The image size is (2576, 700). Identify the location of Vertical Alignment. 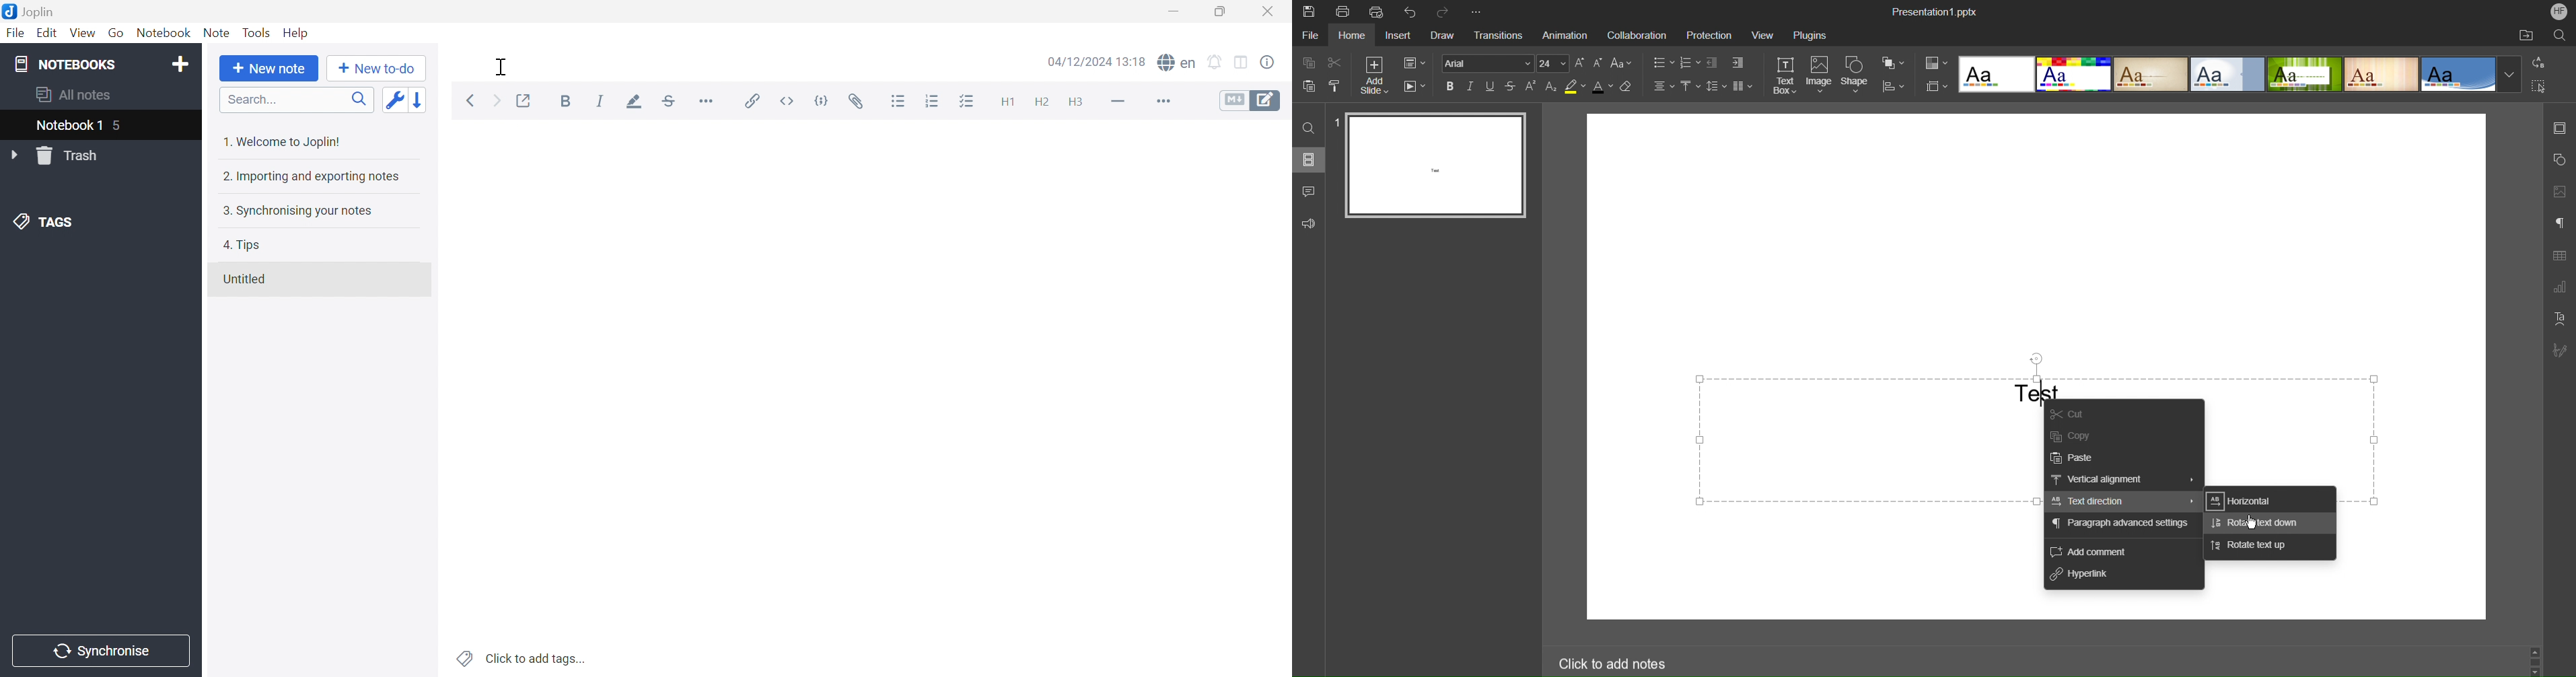
(1690, 88).